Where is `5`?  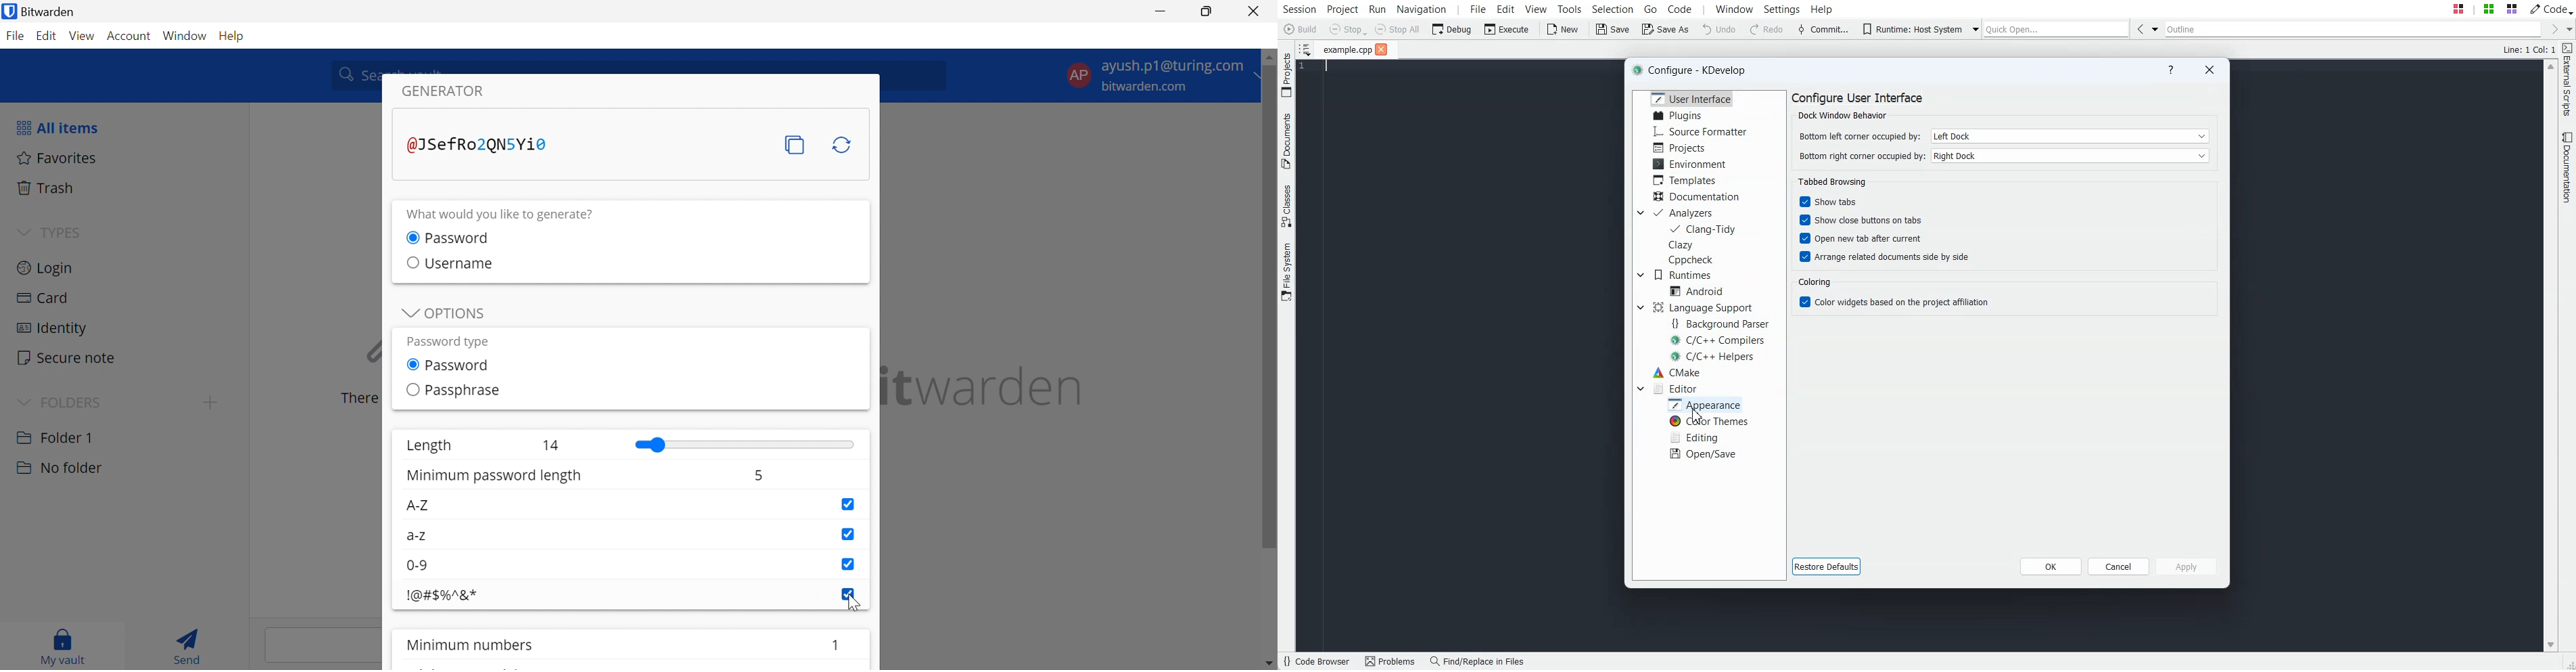 5 is located at coordinates (757, 478).